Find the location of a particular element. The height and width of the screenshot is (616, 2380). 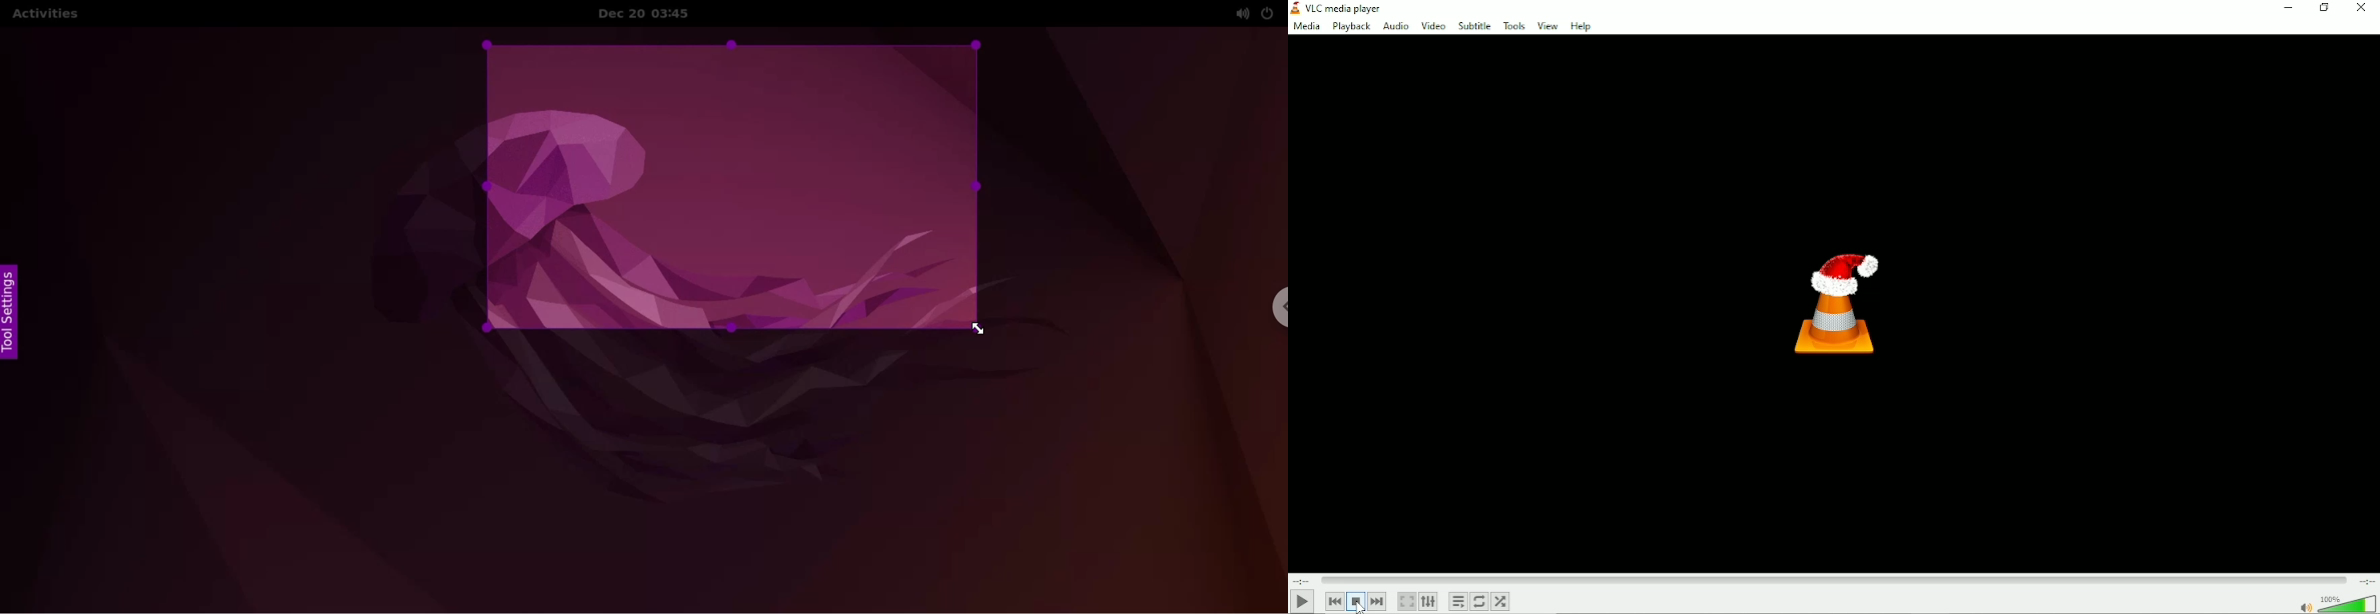

cursor is located at coordinates (1360, 605).